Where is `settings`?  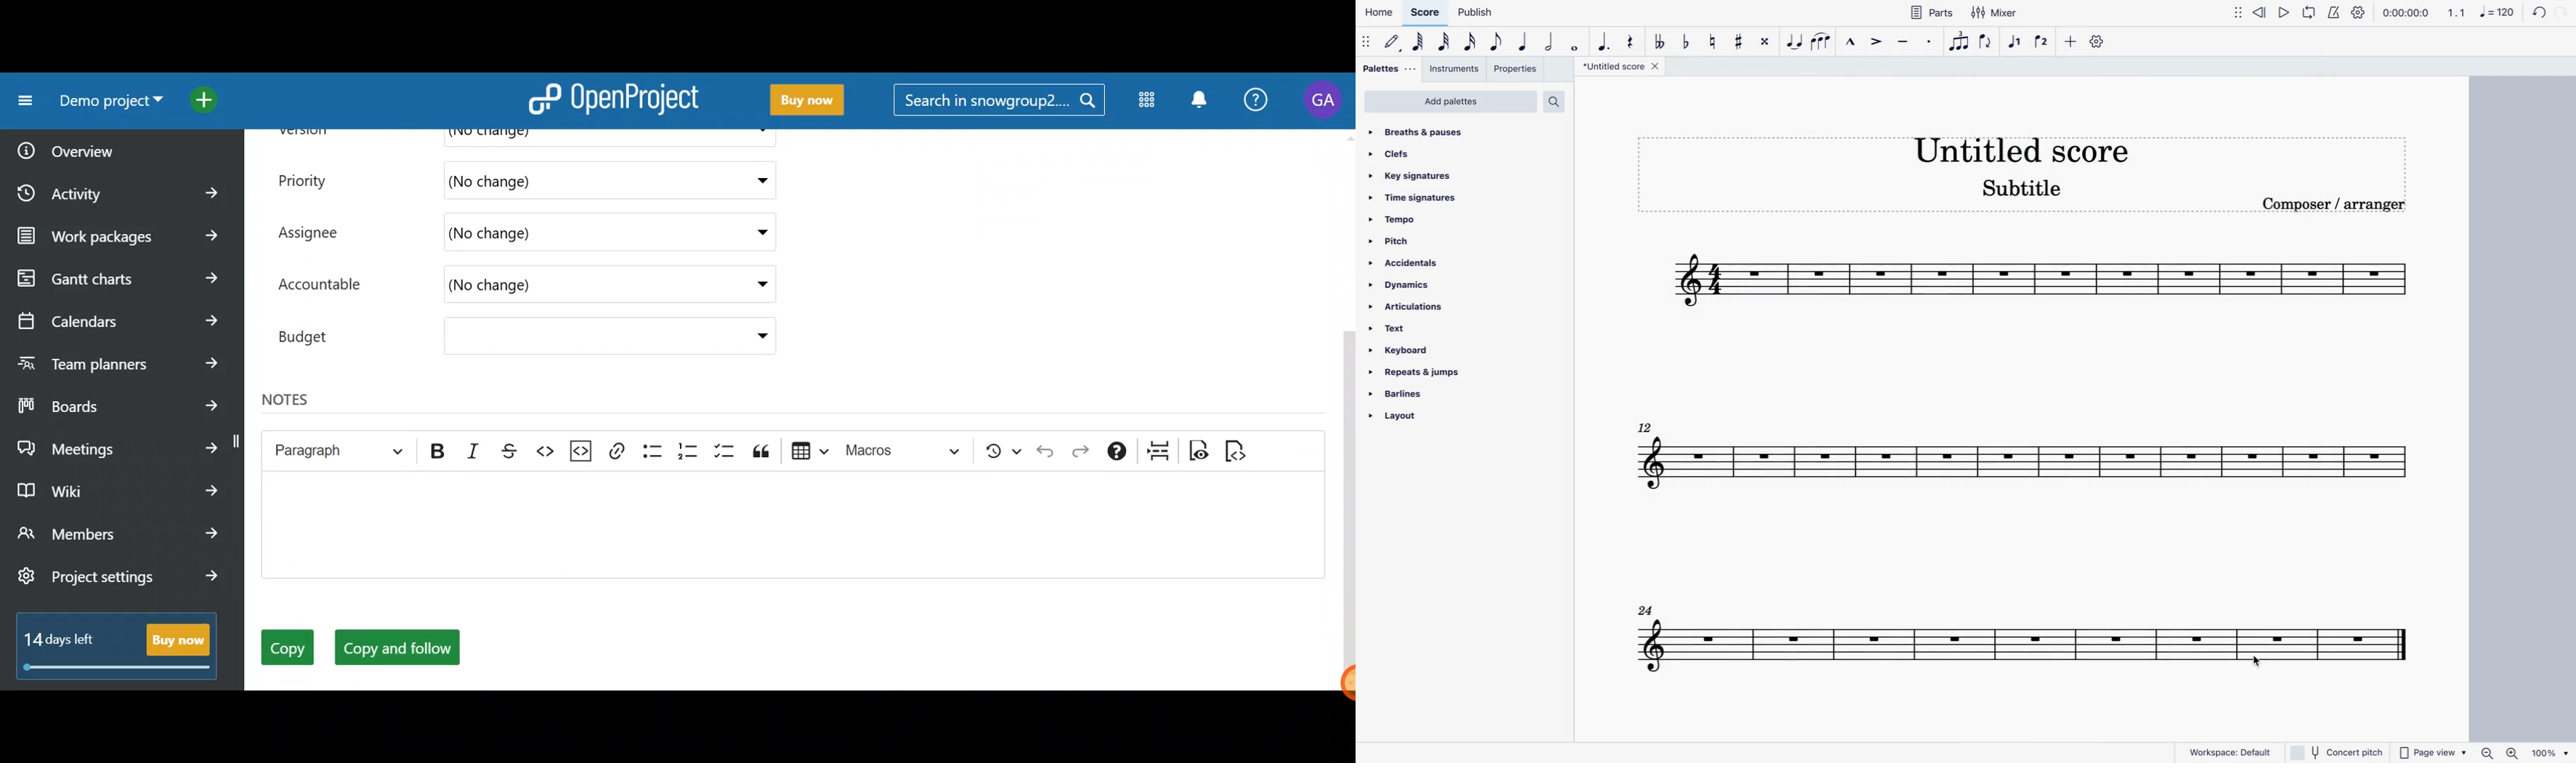 settings is located at coordinates (2098, 44).